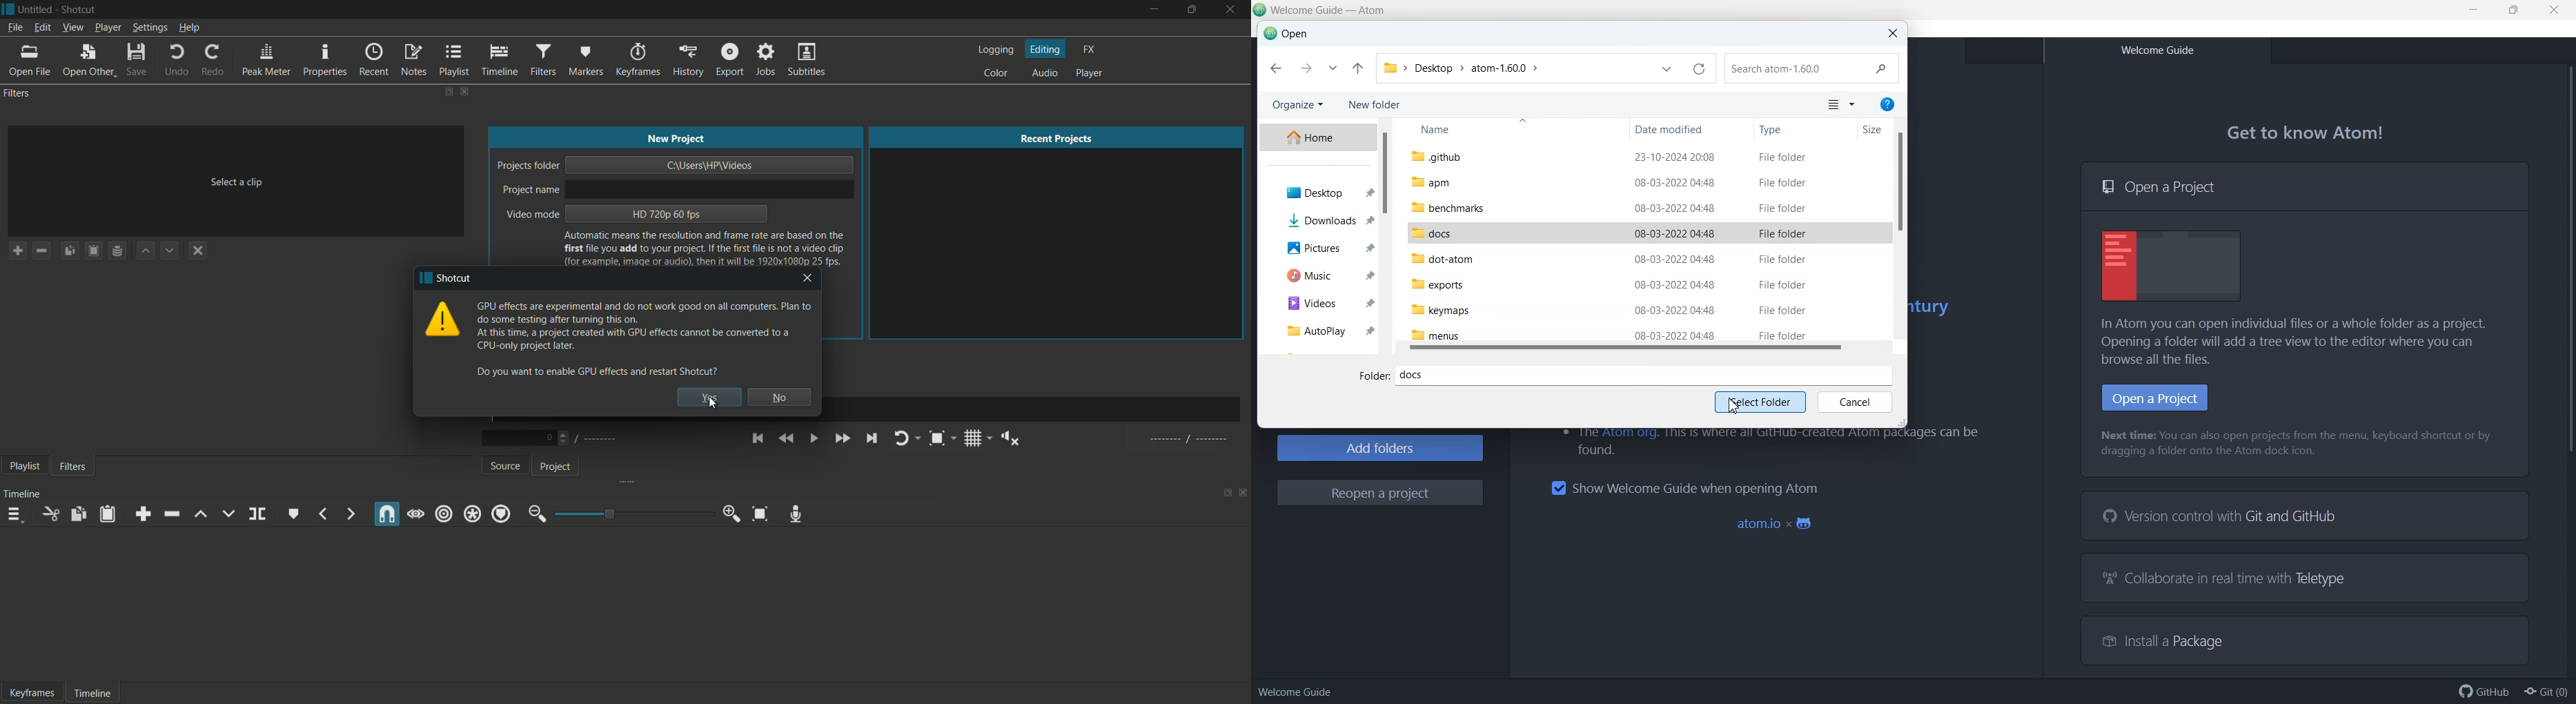 This screenshot has width=2576, height=728. I want to click on File Folder, so click(1783, 235).